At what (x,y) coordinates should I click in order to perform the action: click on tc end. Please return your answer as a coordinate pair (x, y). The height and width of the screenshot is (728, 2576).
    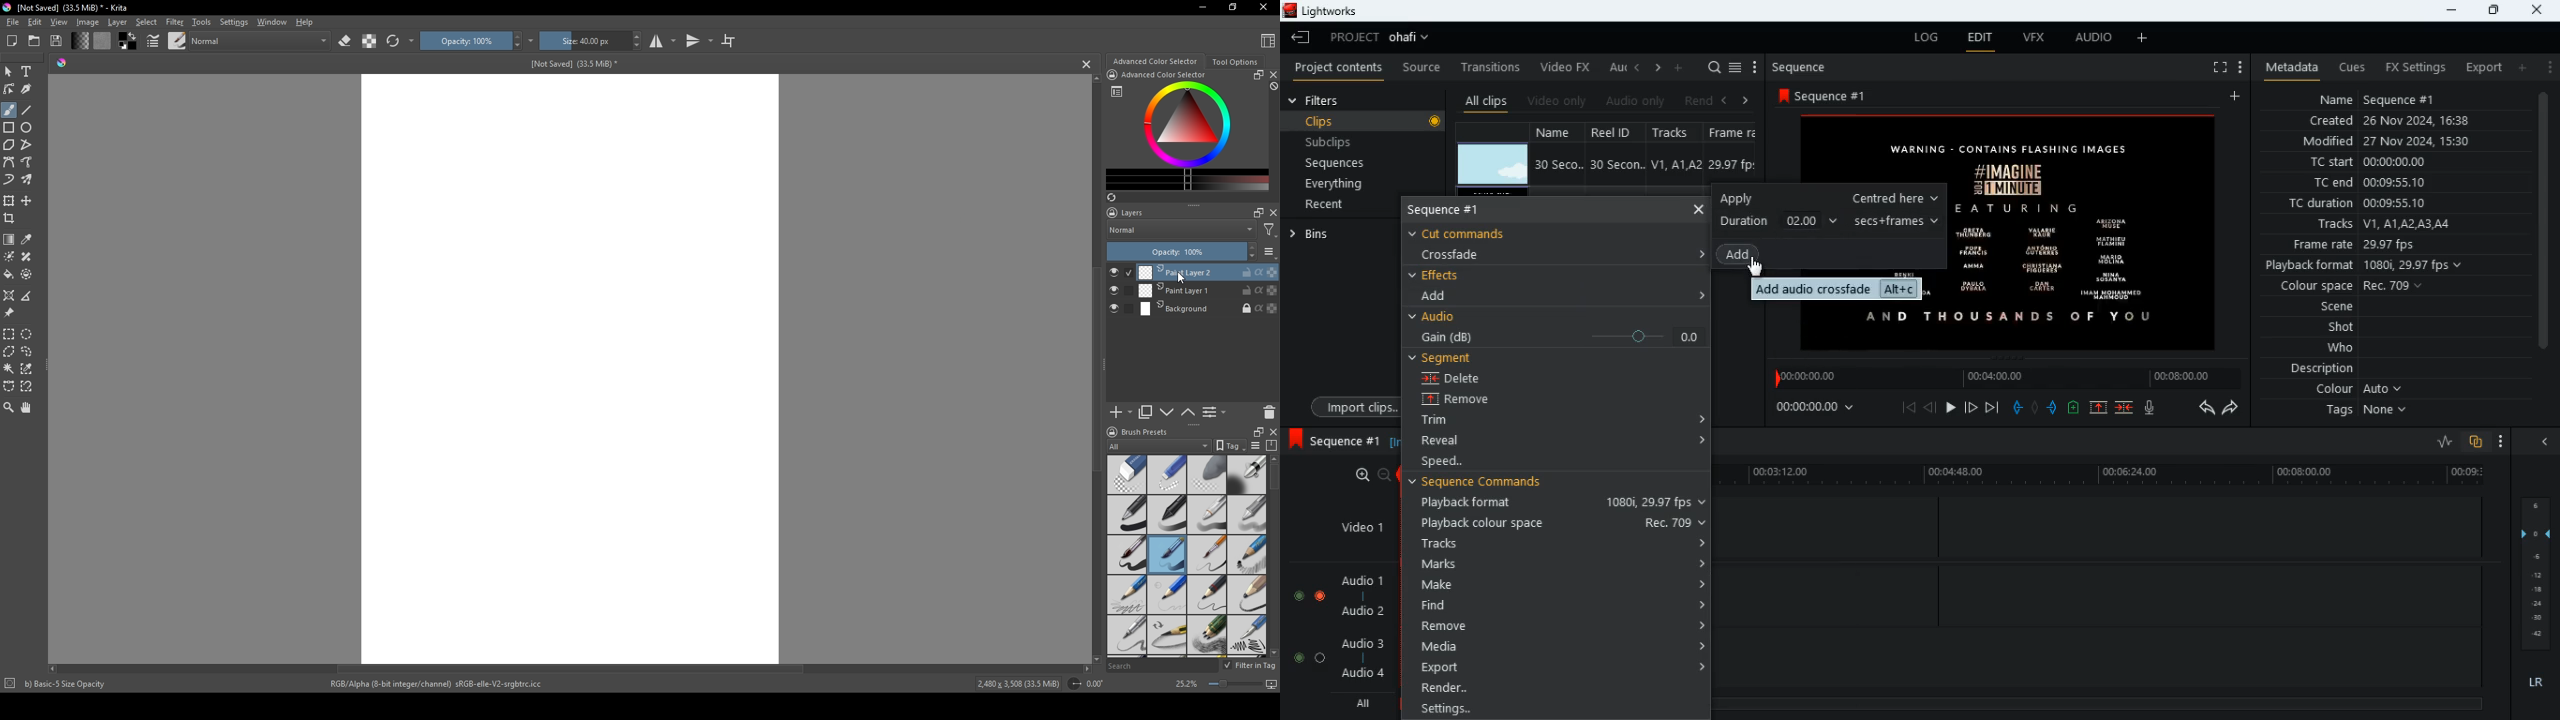
    Looking at the image, I should click on (2362, 183).